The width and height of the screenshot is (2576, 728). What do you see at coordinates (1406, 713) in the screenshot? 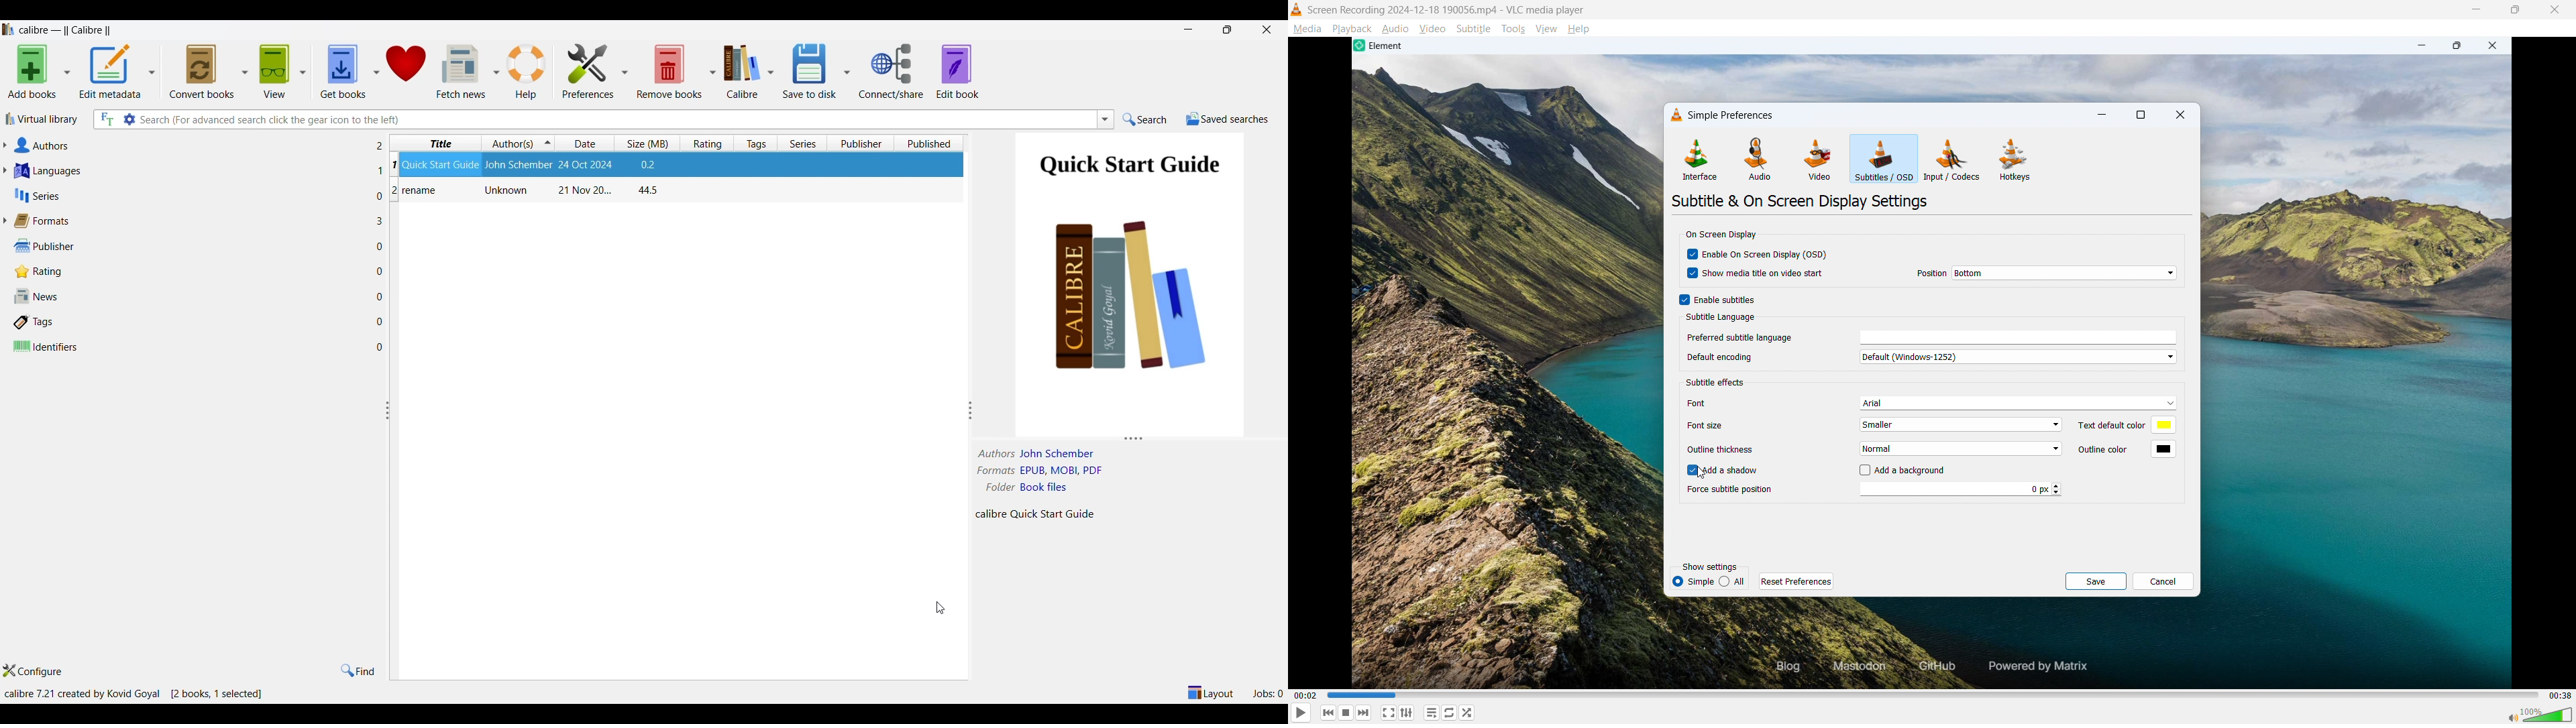
I see `Show advanced settings ` at bounding box center [1406, 713].